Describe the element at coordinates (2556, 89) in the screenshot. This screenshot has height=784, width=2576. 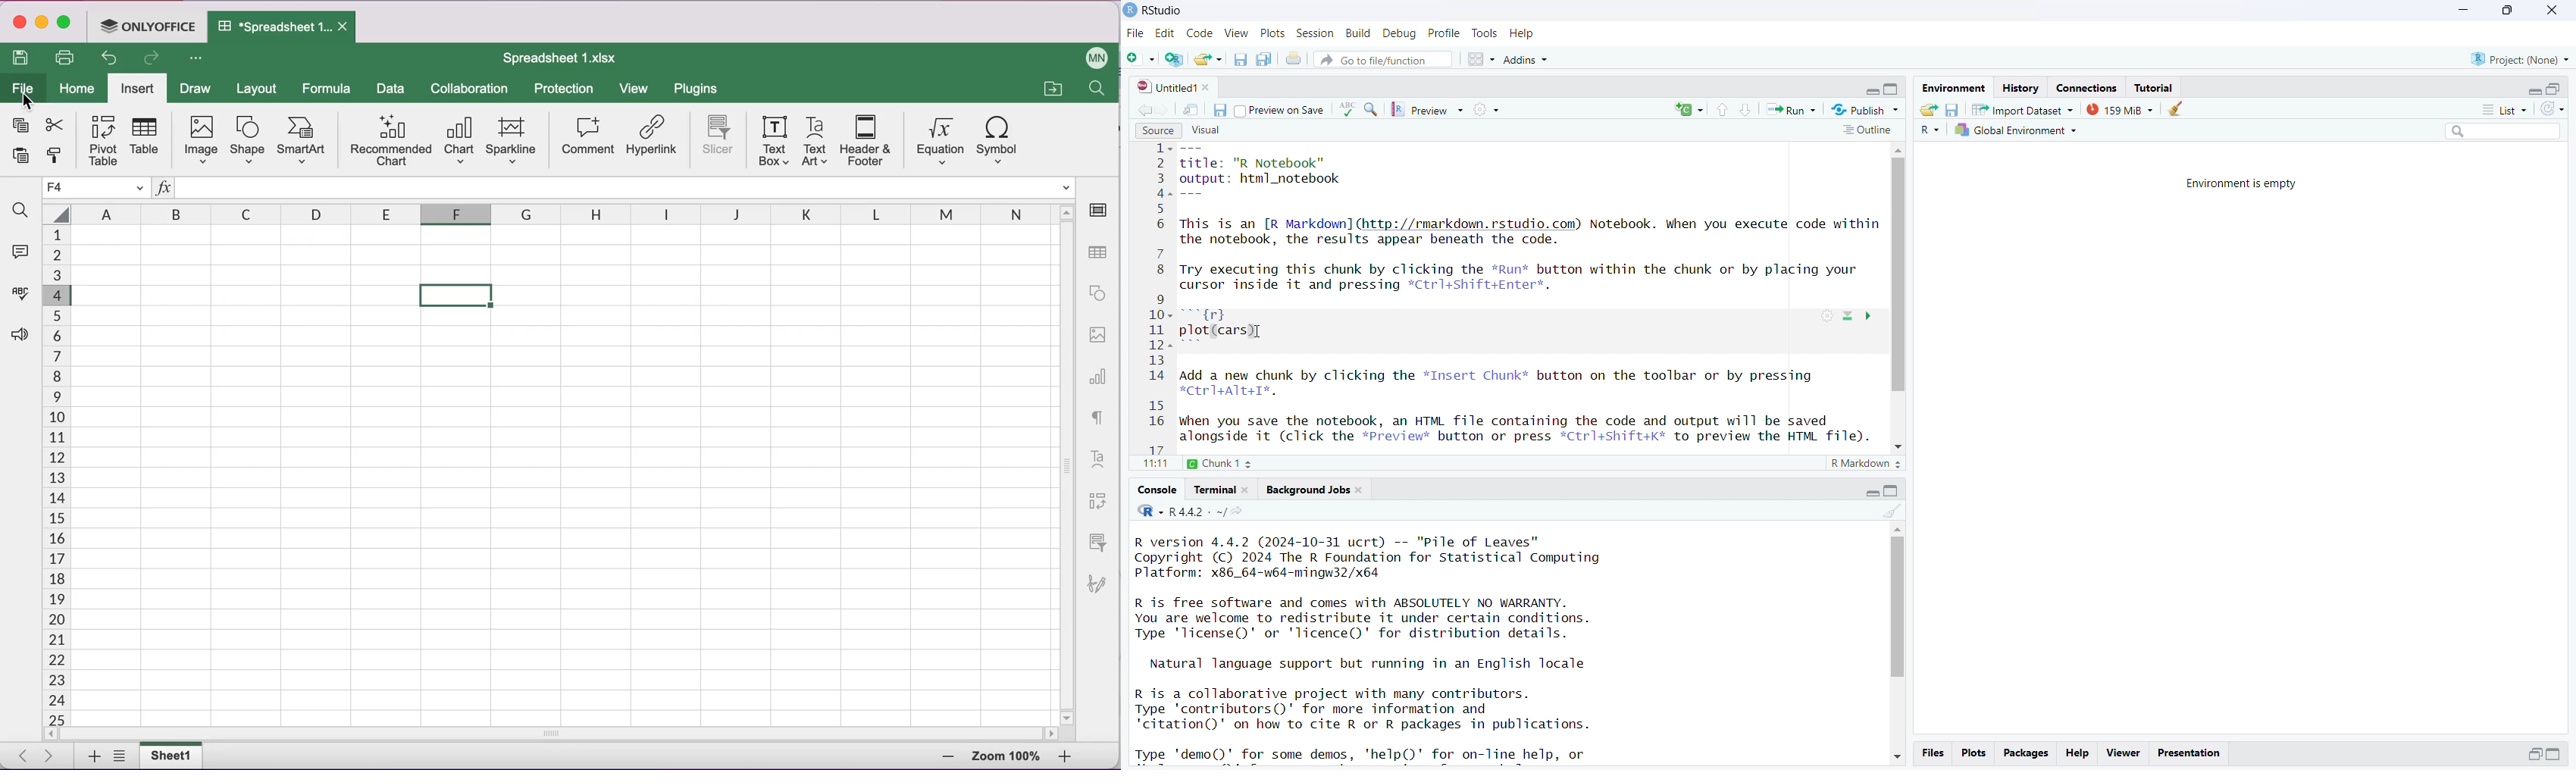
I see `collapse` at that location.